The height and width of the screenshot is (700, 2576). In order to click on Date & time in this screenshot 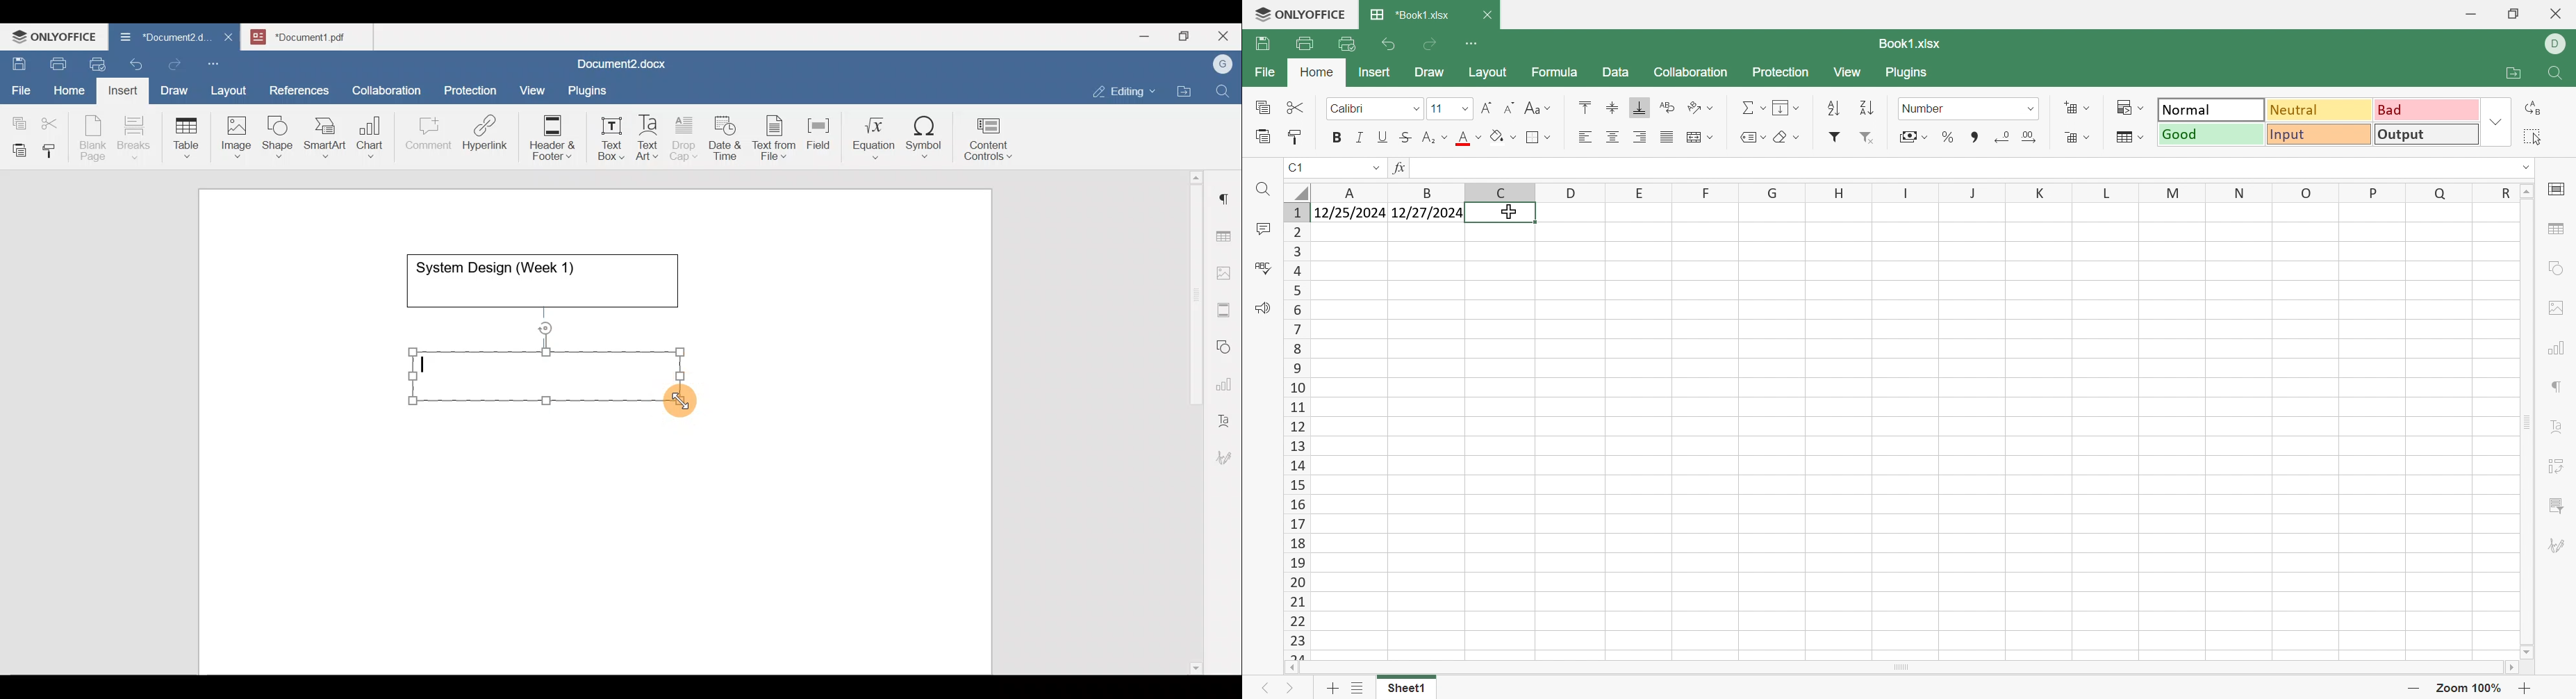, I will do `click(726, 136)`.